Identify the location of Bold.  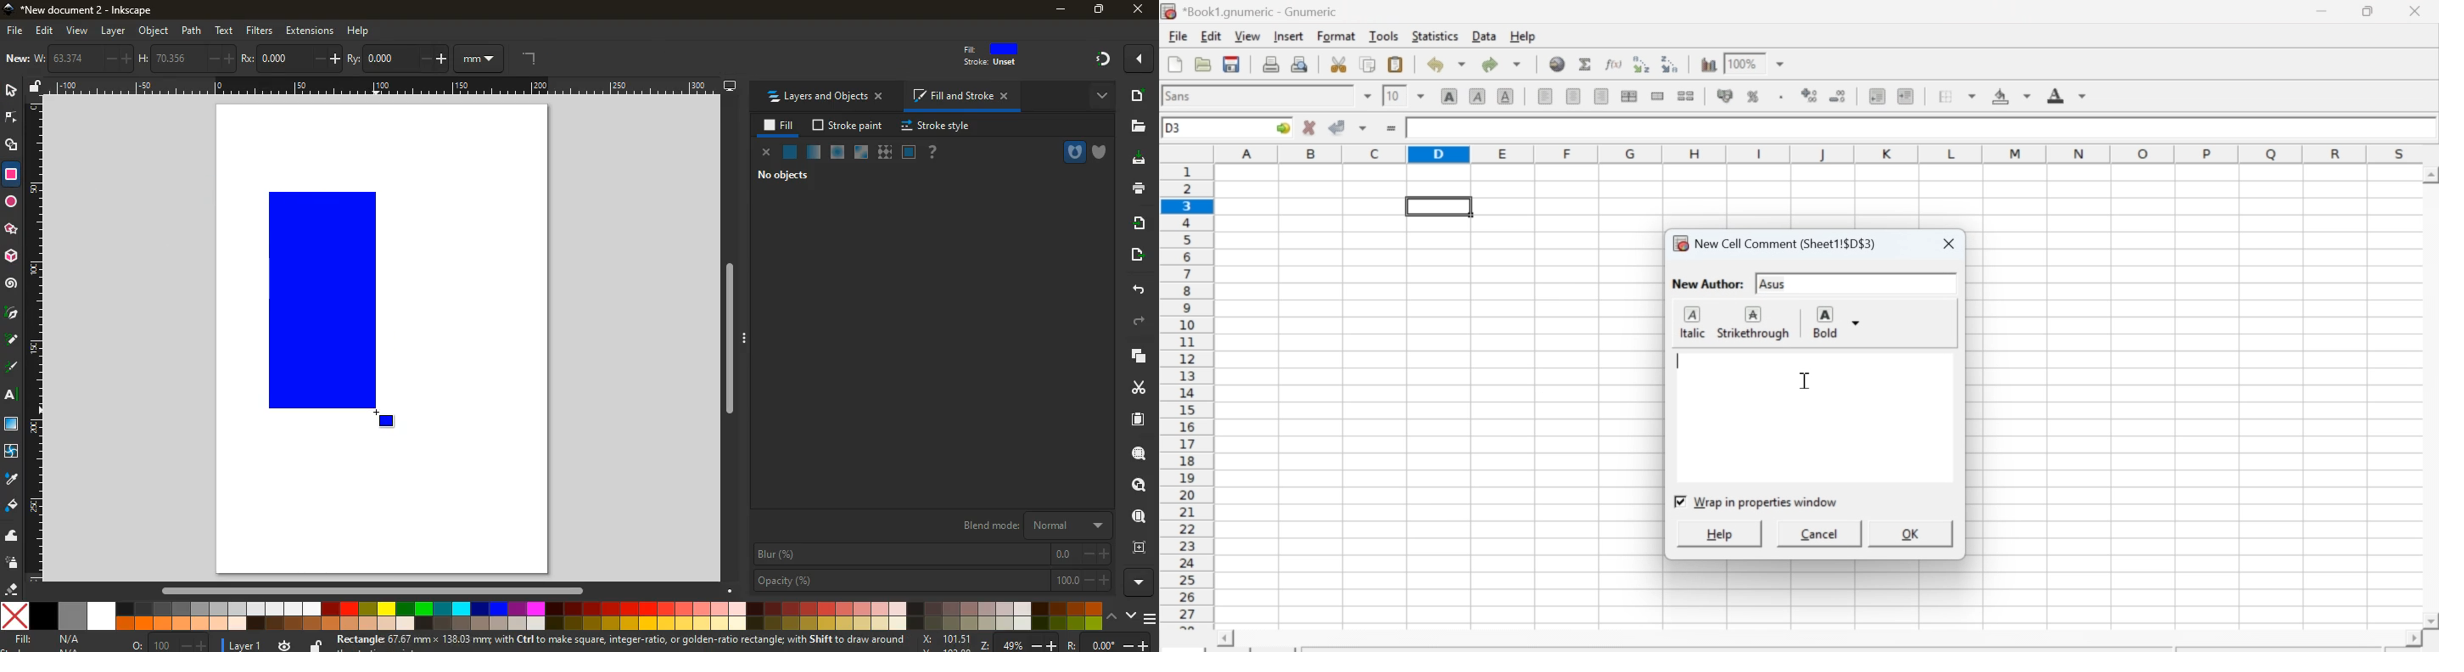
(1842, 321).